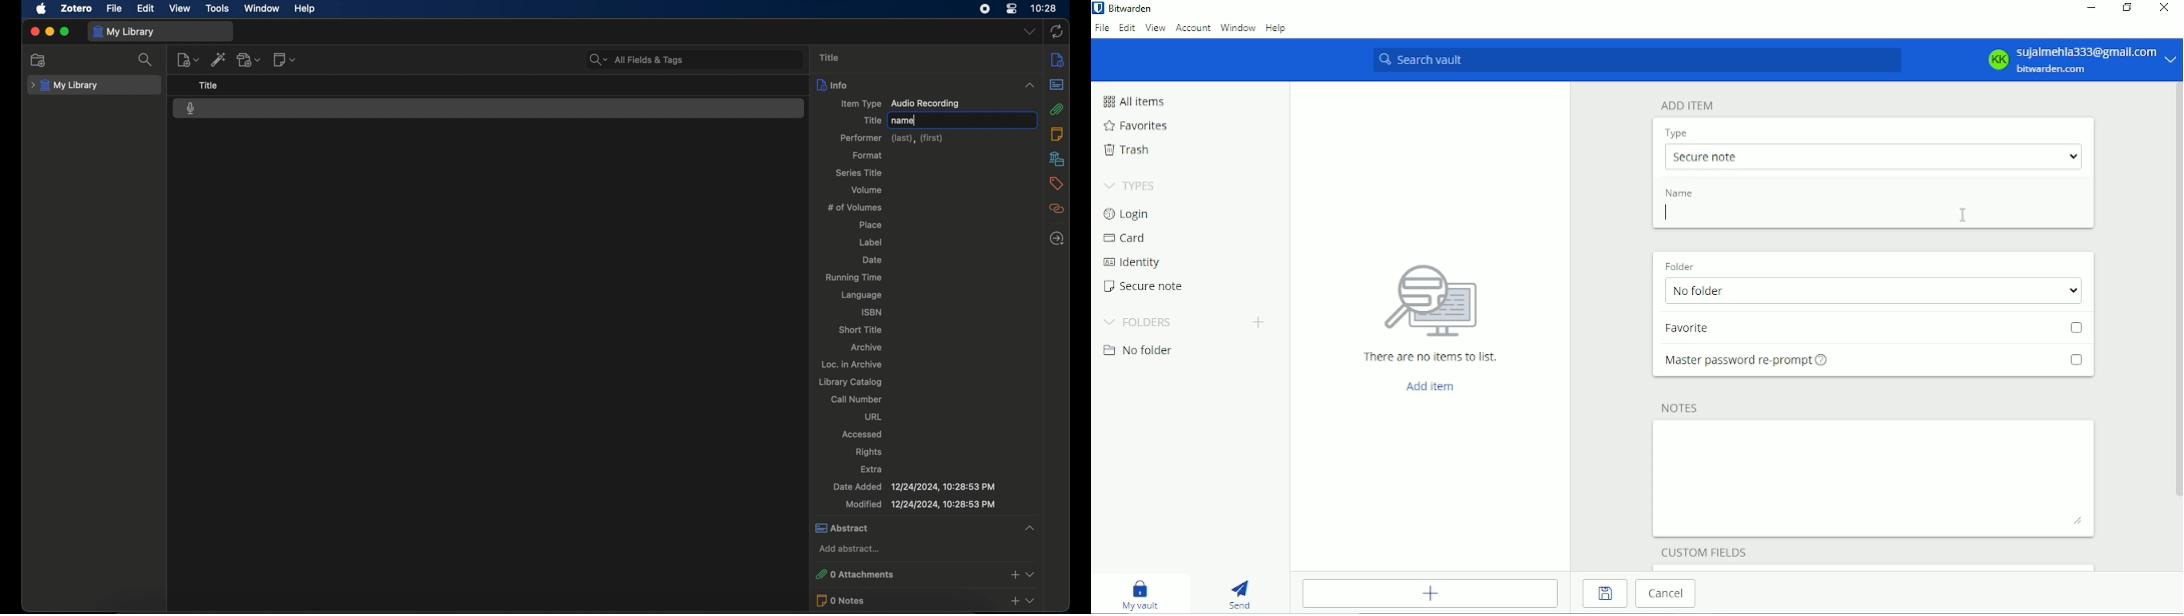 The image size is (2184, 616). Describe the element at coordinates (1428, 385) in the screenshot. I see `Add item` at that location.